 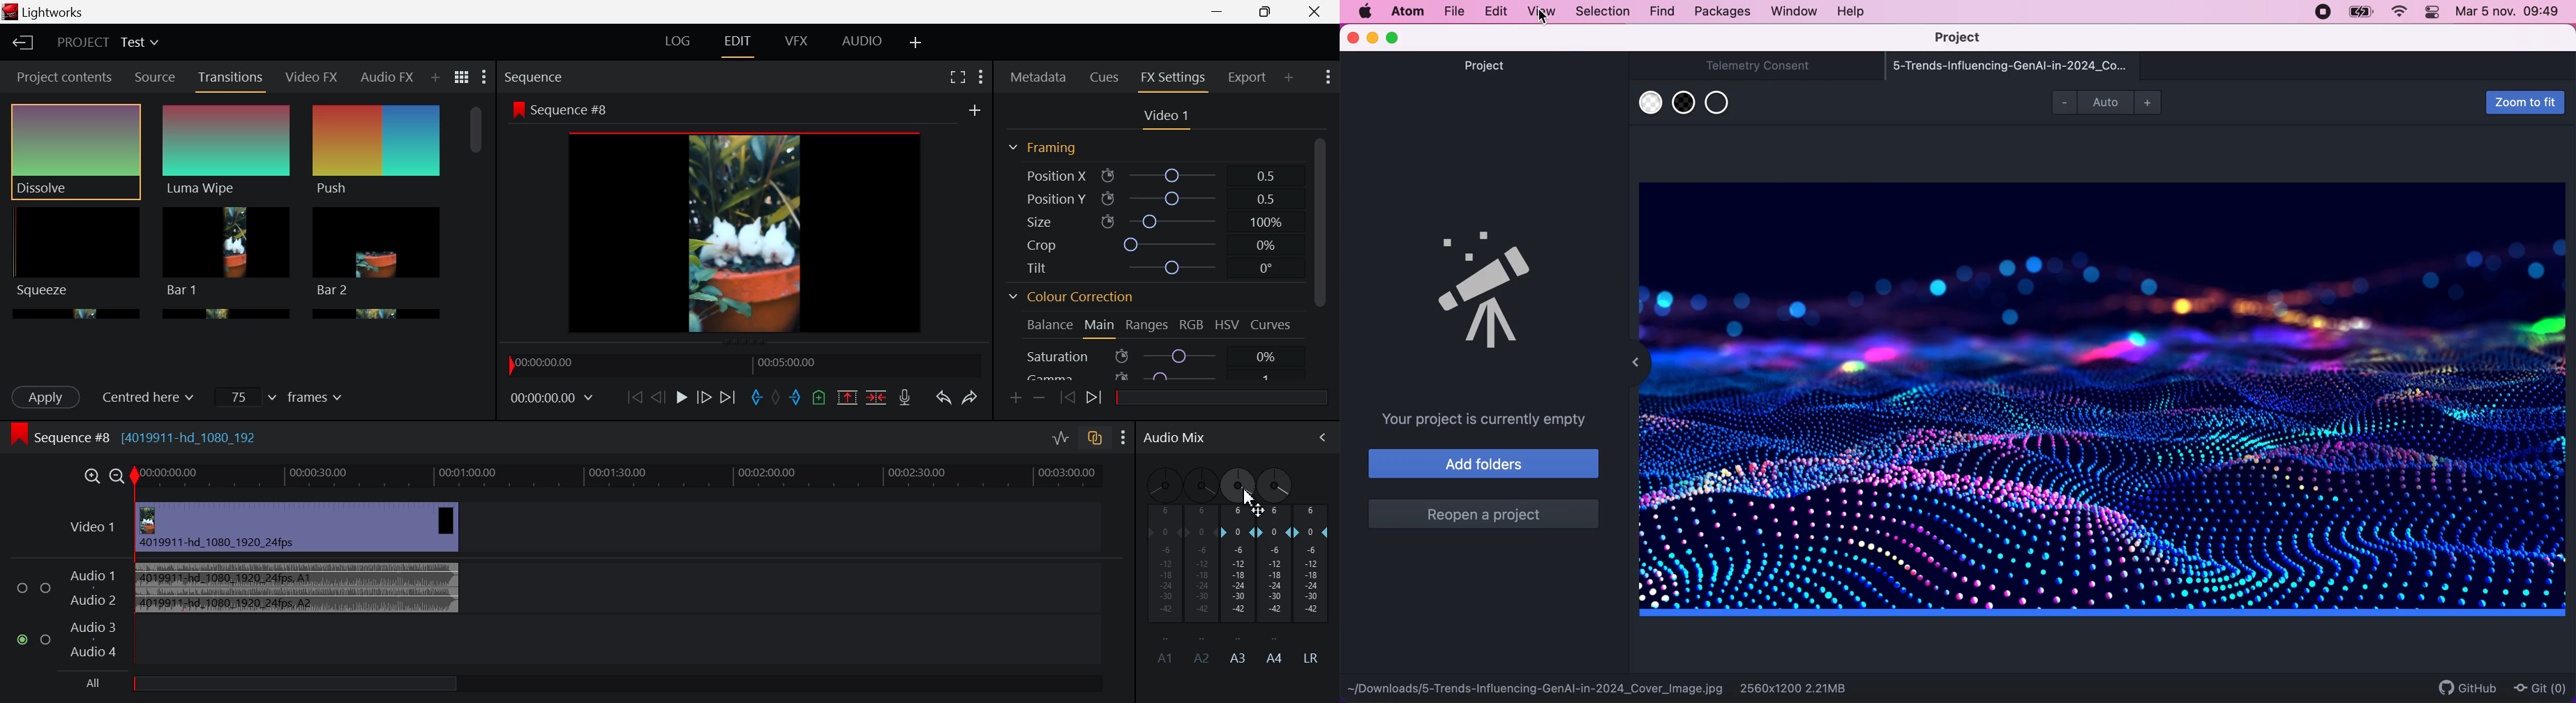 What do you see at coordinates (1123, 439) in the screenshot?
I see `Show Settings` at bounding box center [1123, 439].